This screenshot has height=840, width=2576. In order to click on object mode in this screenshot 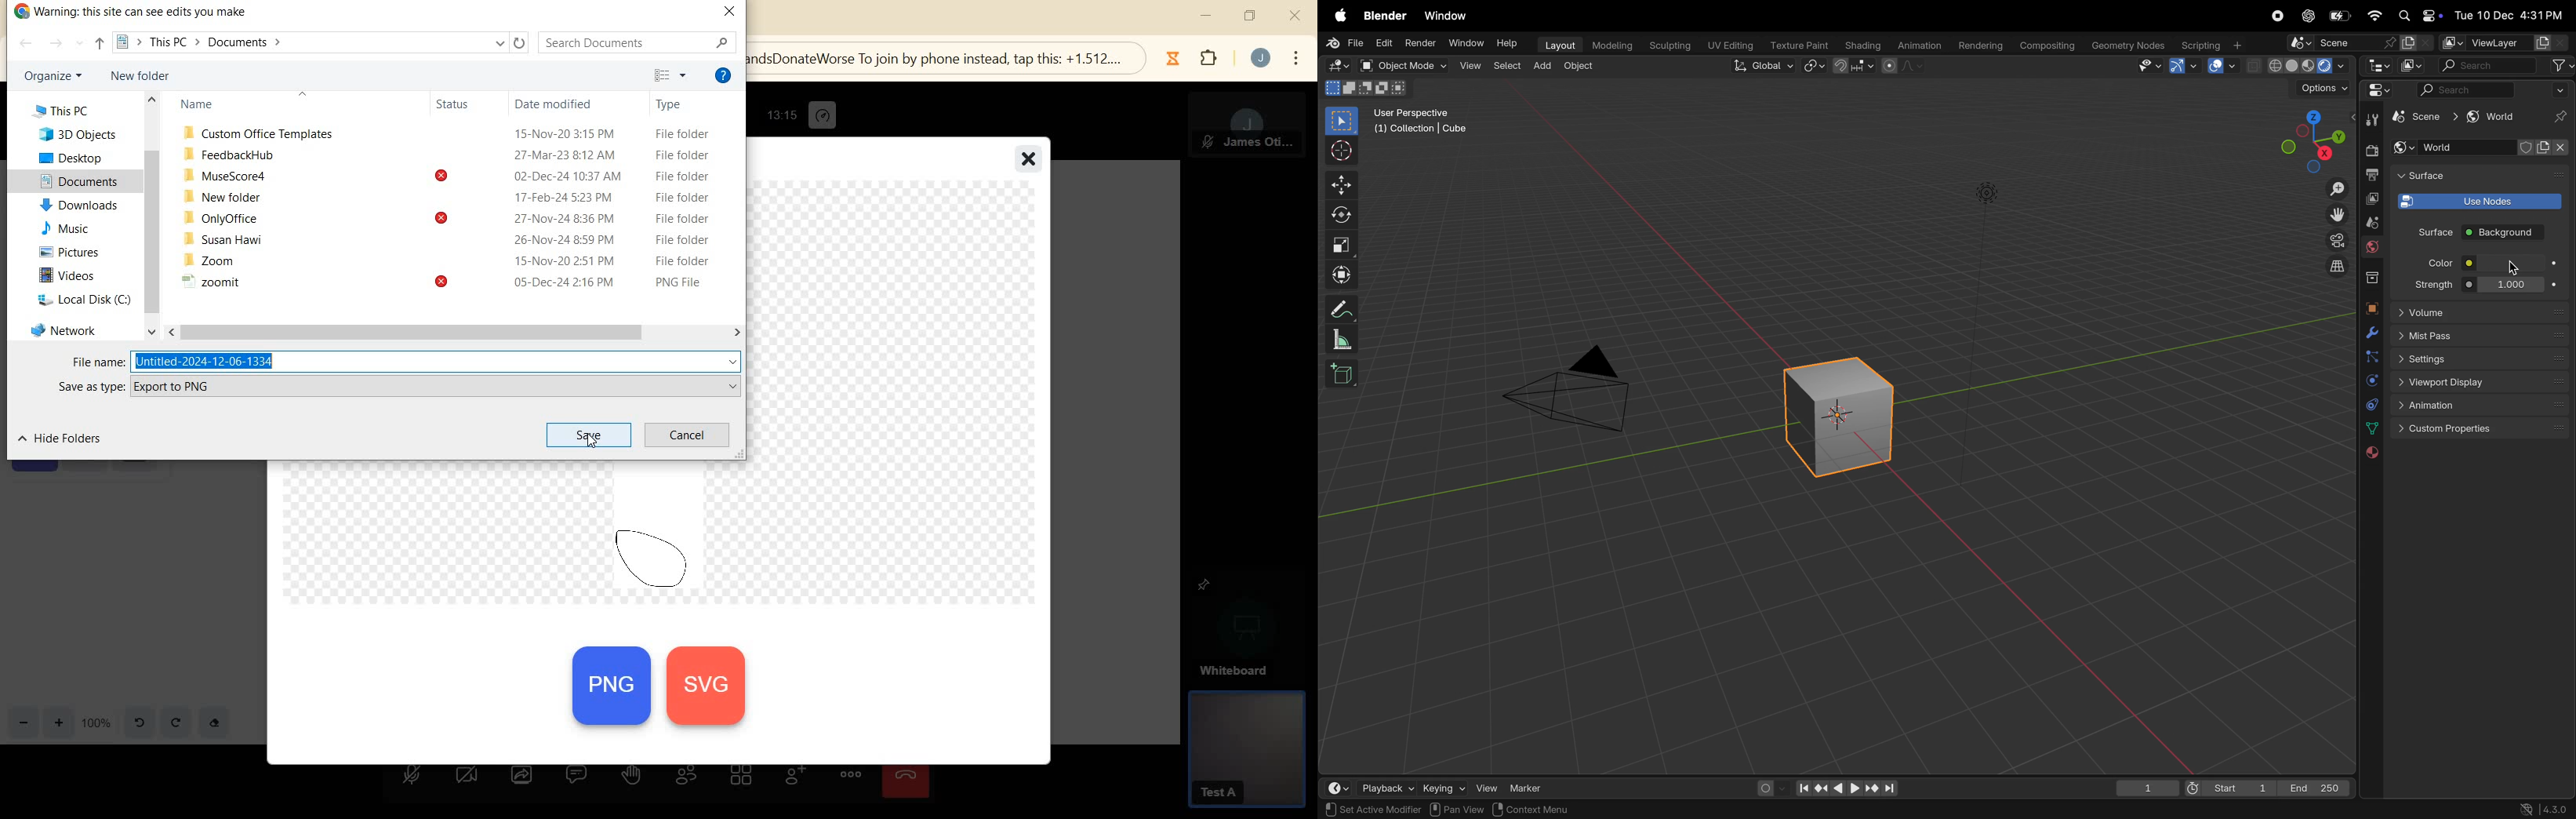, I will do `click(1405, 66)`.